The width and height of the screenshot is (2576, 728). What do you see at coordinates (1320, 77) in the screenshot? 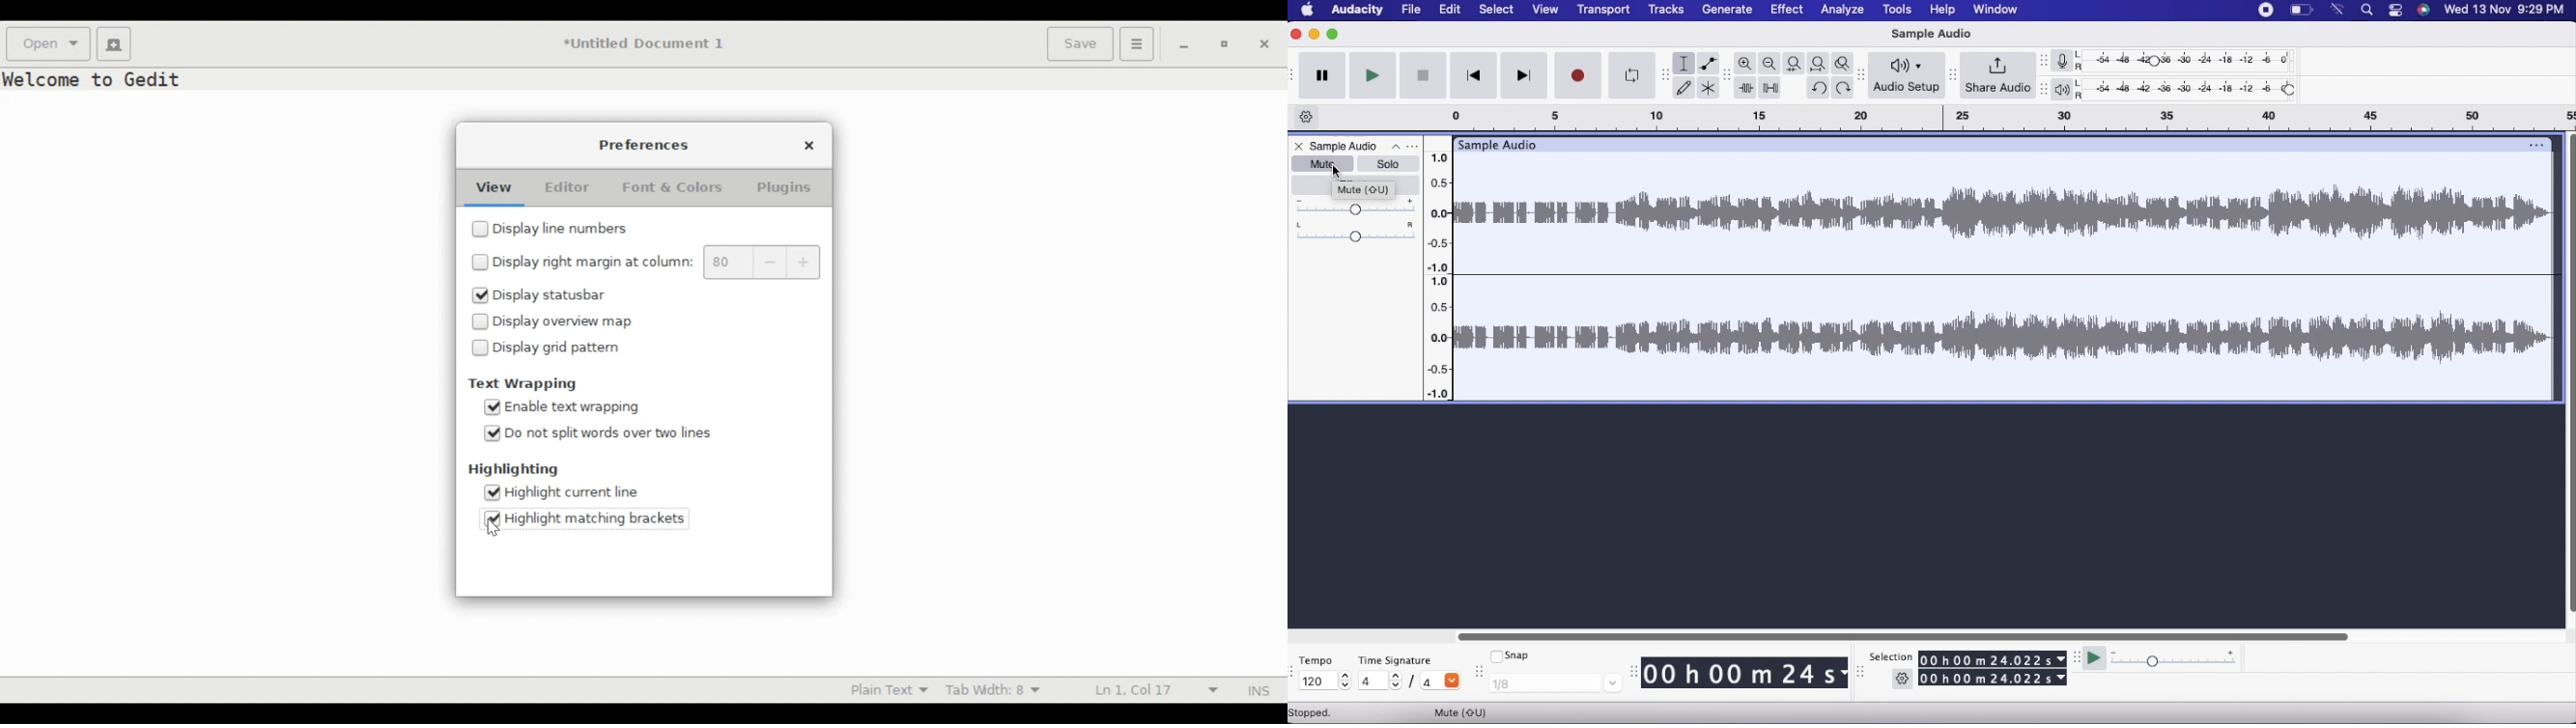
I see `Pause` at bounding box center [1320, 77].